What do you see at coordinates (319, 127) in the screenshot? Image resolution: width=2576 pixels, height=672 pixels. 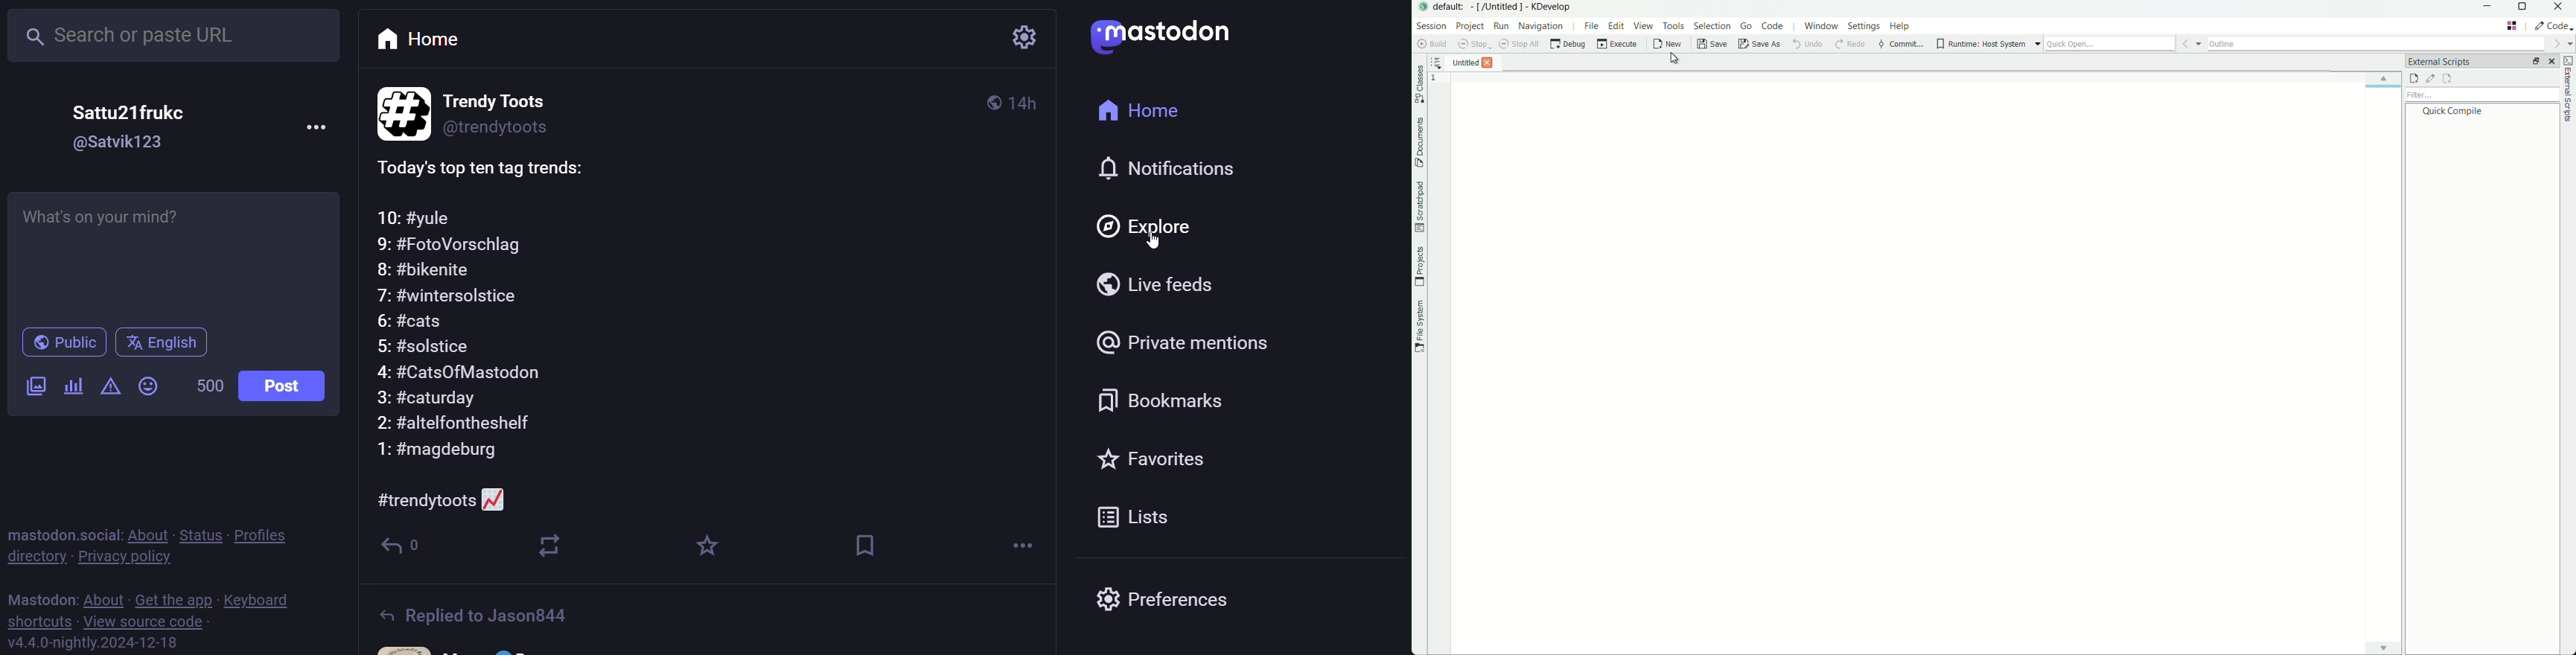 I see `more` at bounding box center [319, 127].